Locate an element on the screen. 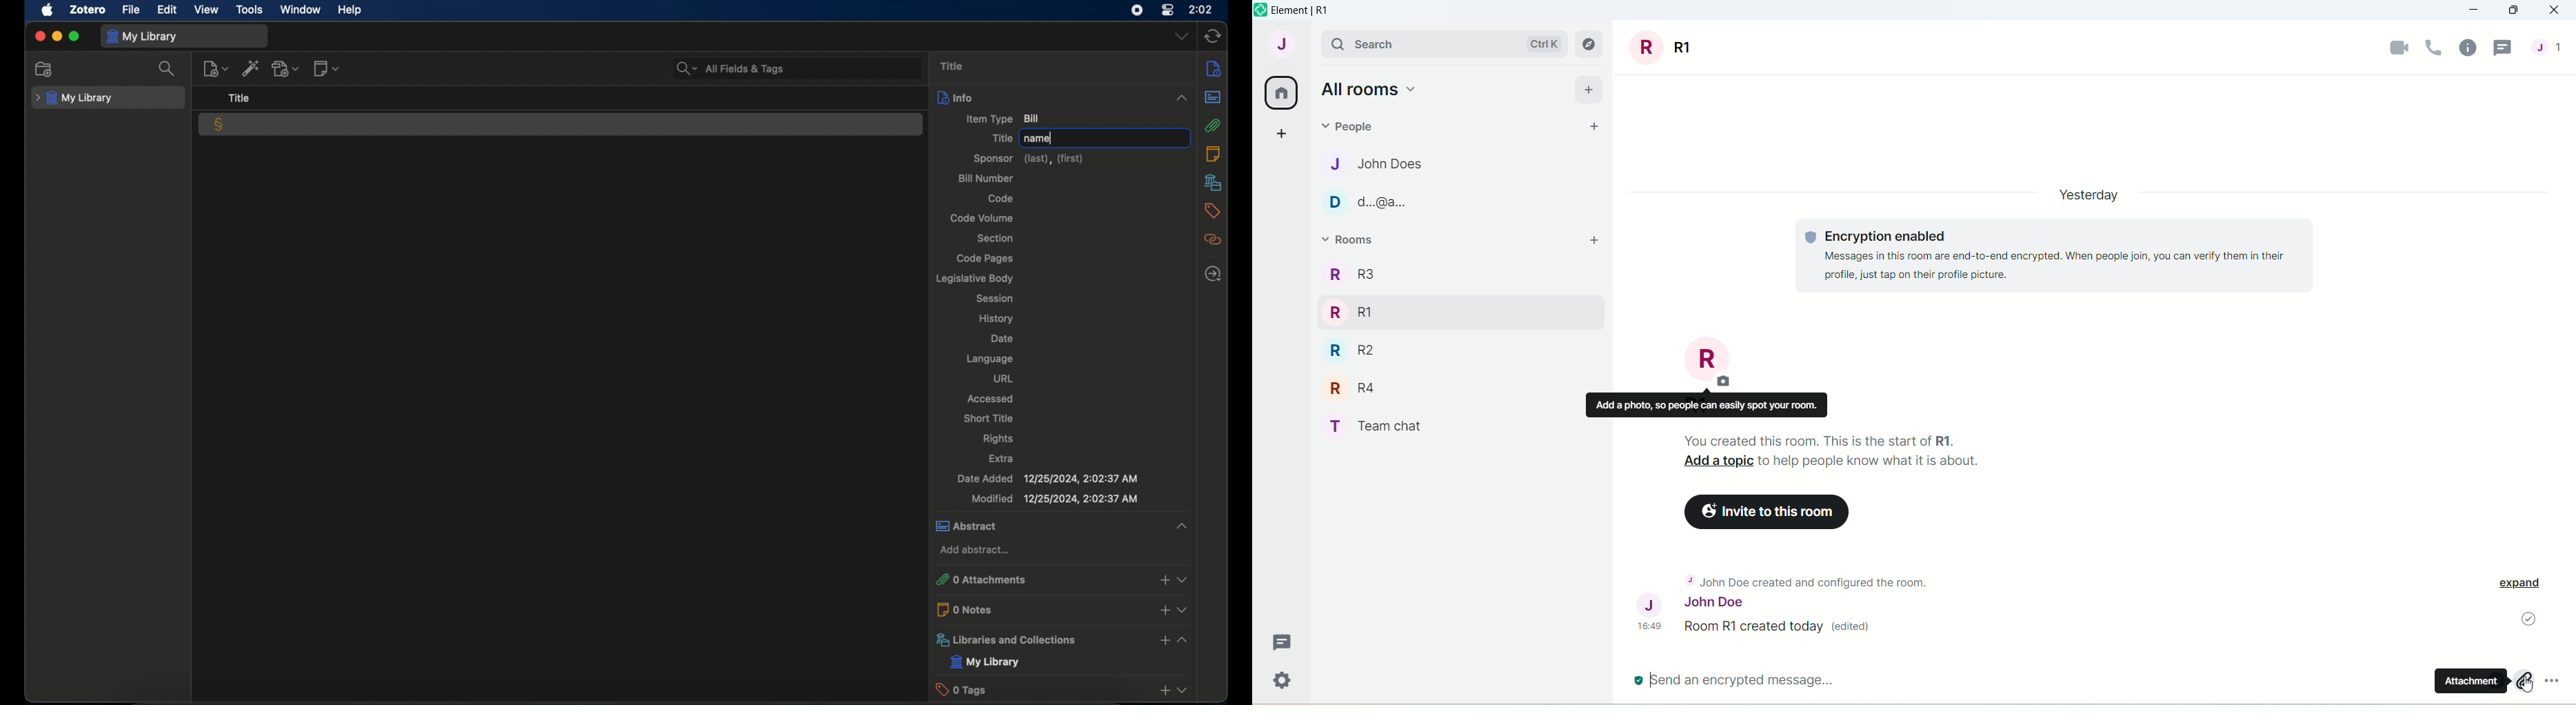 The height and width of the screenshot is (728, 2576). close is located at coordinates (2555, 11).